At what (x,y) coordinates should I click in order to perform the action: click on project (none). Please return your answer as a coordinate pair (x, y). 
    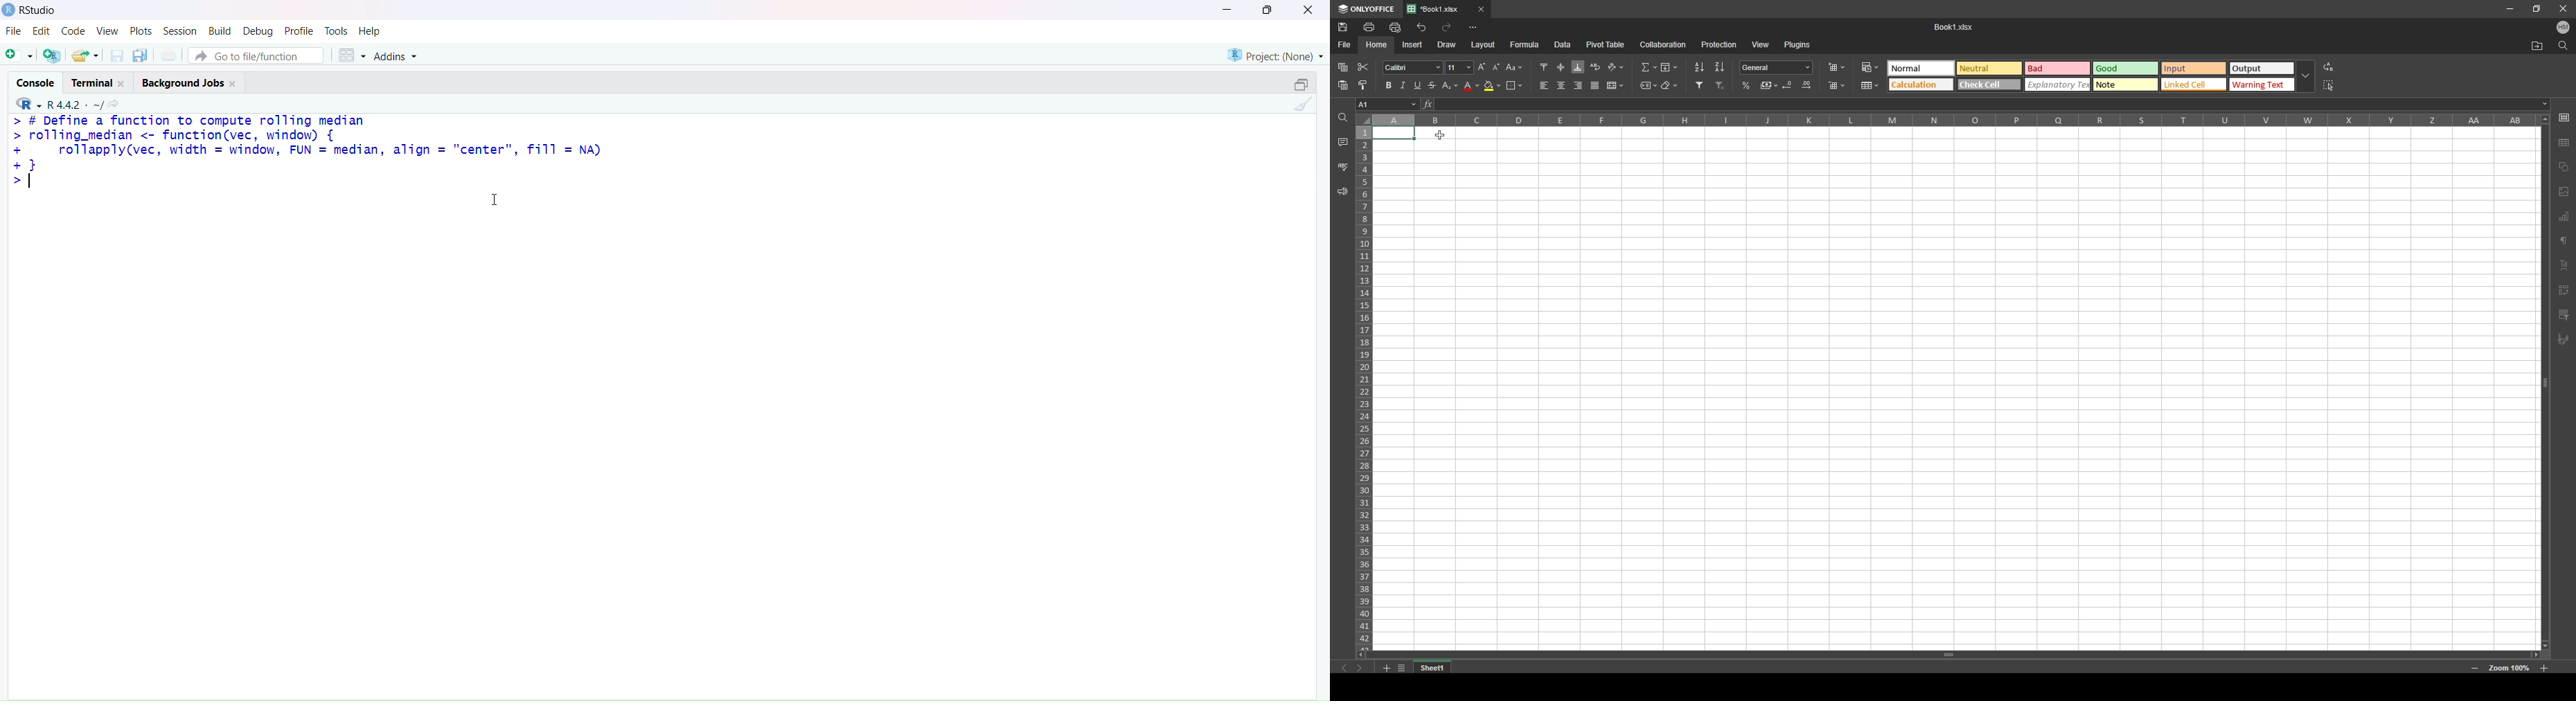
    Looking at the image, I should click on (1275, 55).